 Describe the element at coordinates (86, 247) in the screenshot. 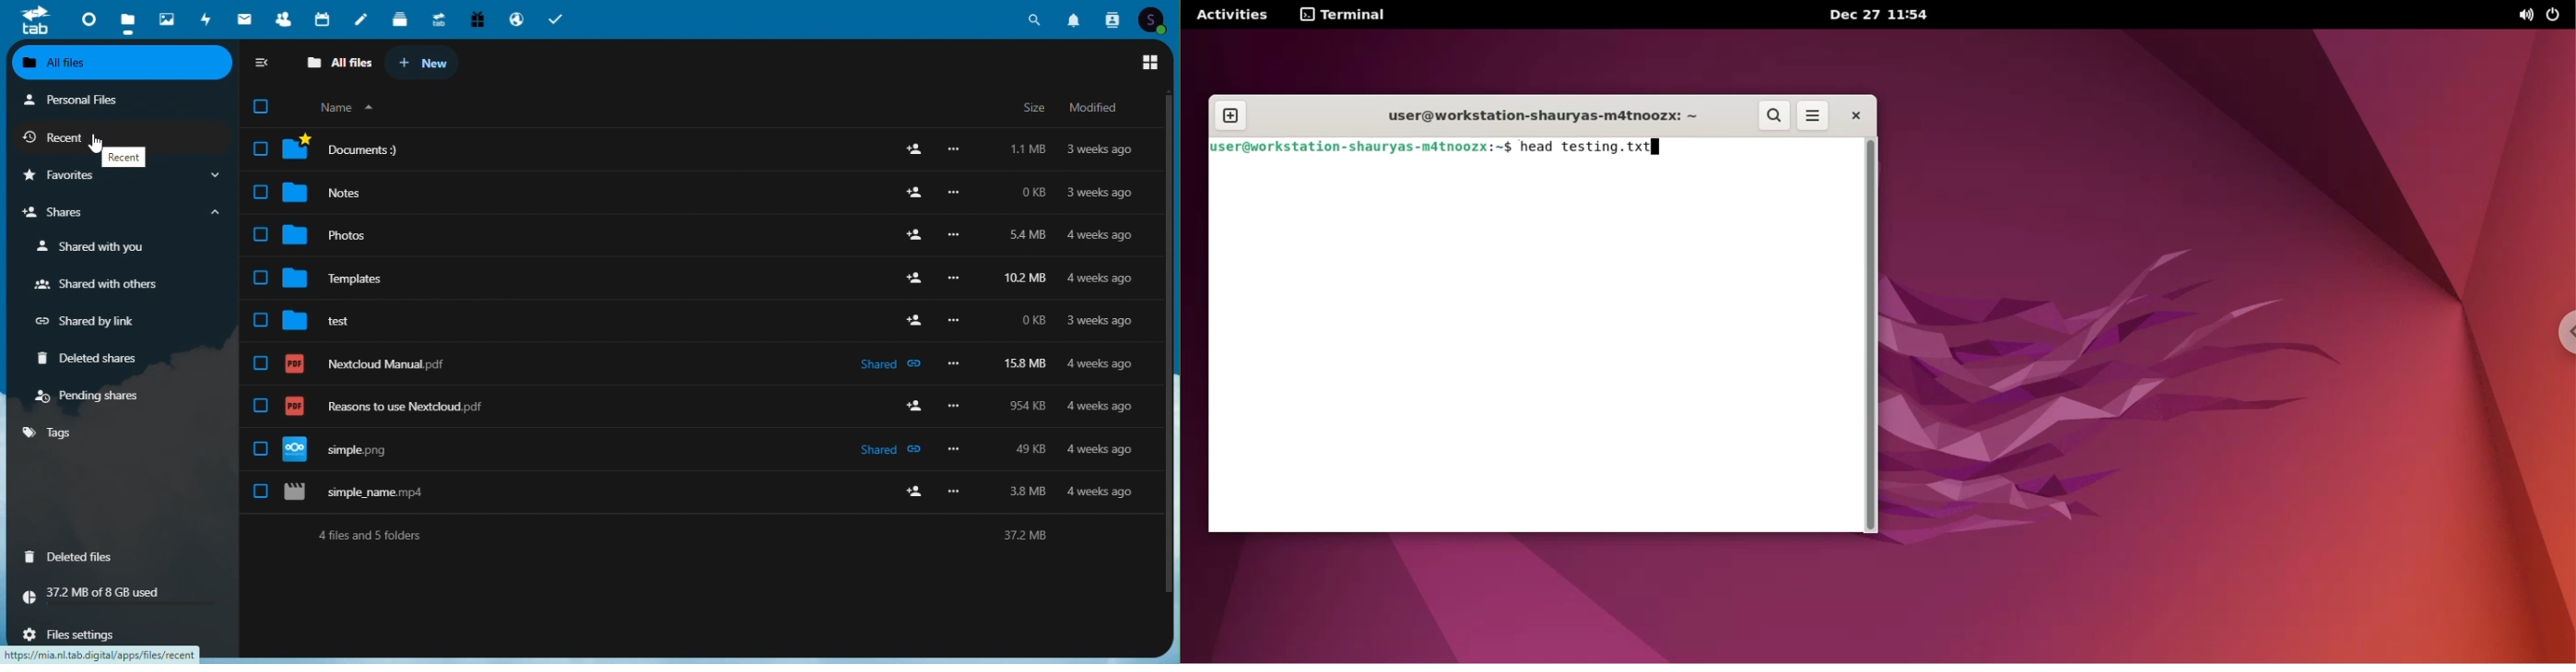

I see `Shared with you shares` at that location.